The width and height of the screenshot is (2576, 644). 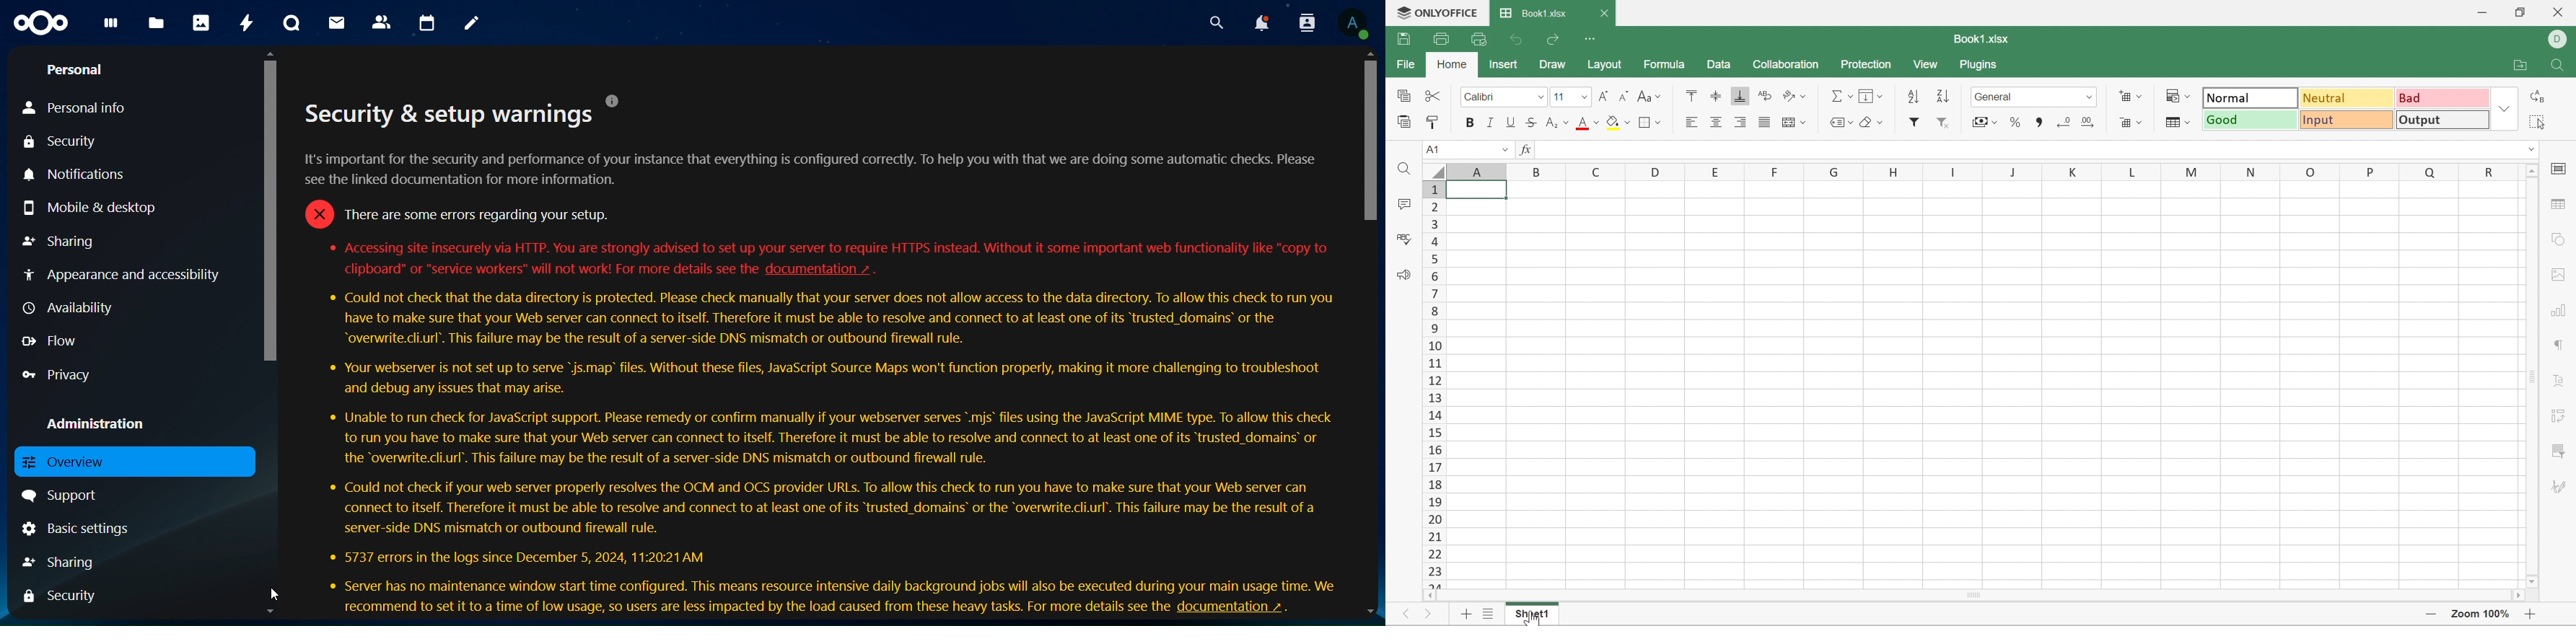 What do you see at coordinates (2532, 583) in the screenshot?
I see `Scroll down` at bounding box center [2532, 583].